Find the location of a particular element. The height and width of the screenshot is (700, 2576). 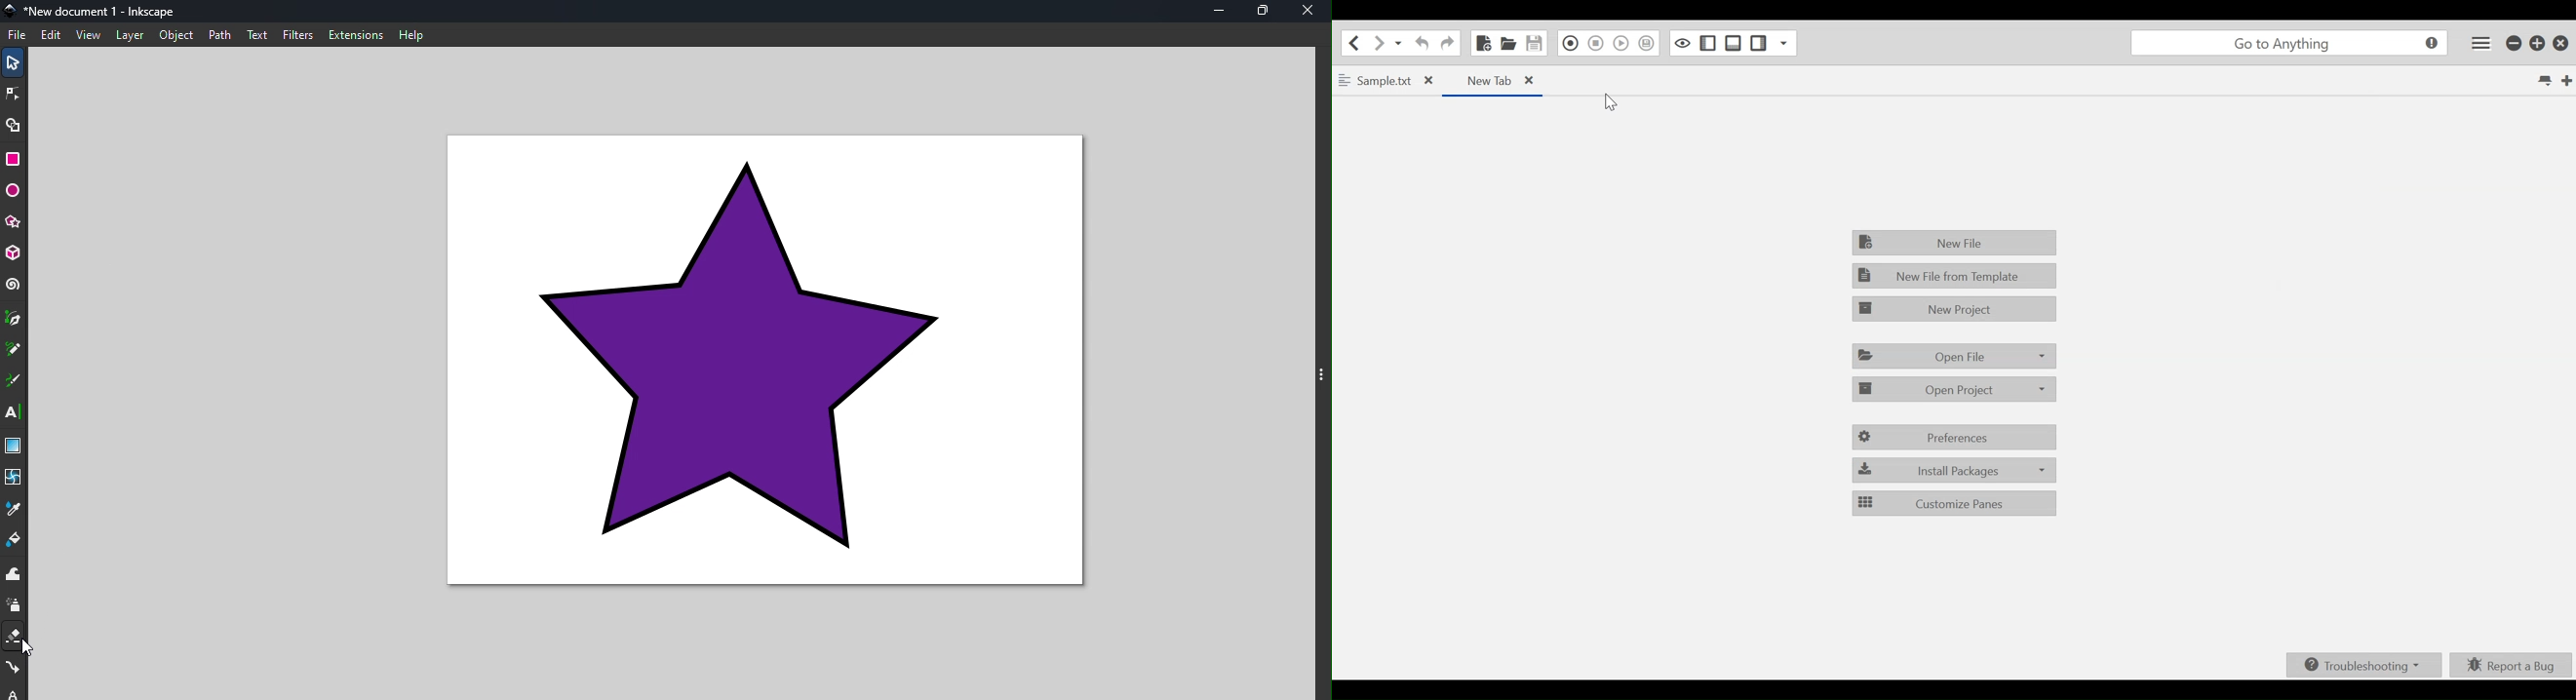

rectangle tool is located at coordinates (14, 158).